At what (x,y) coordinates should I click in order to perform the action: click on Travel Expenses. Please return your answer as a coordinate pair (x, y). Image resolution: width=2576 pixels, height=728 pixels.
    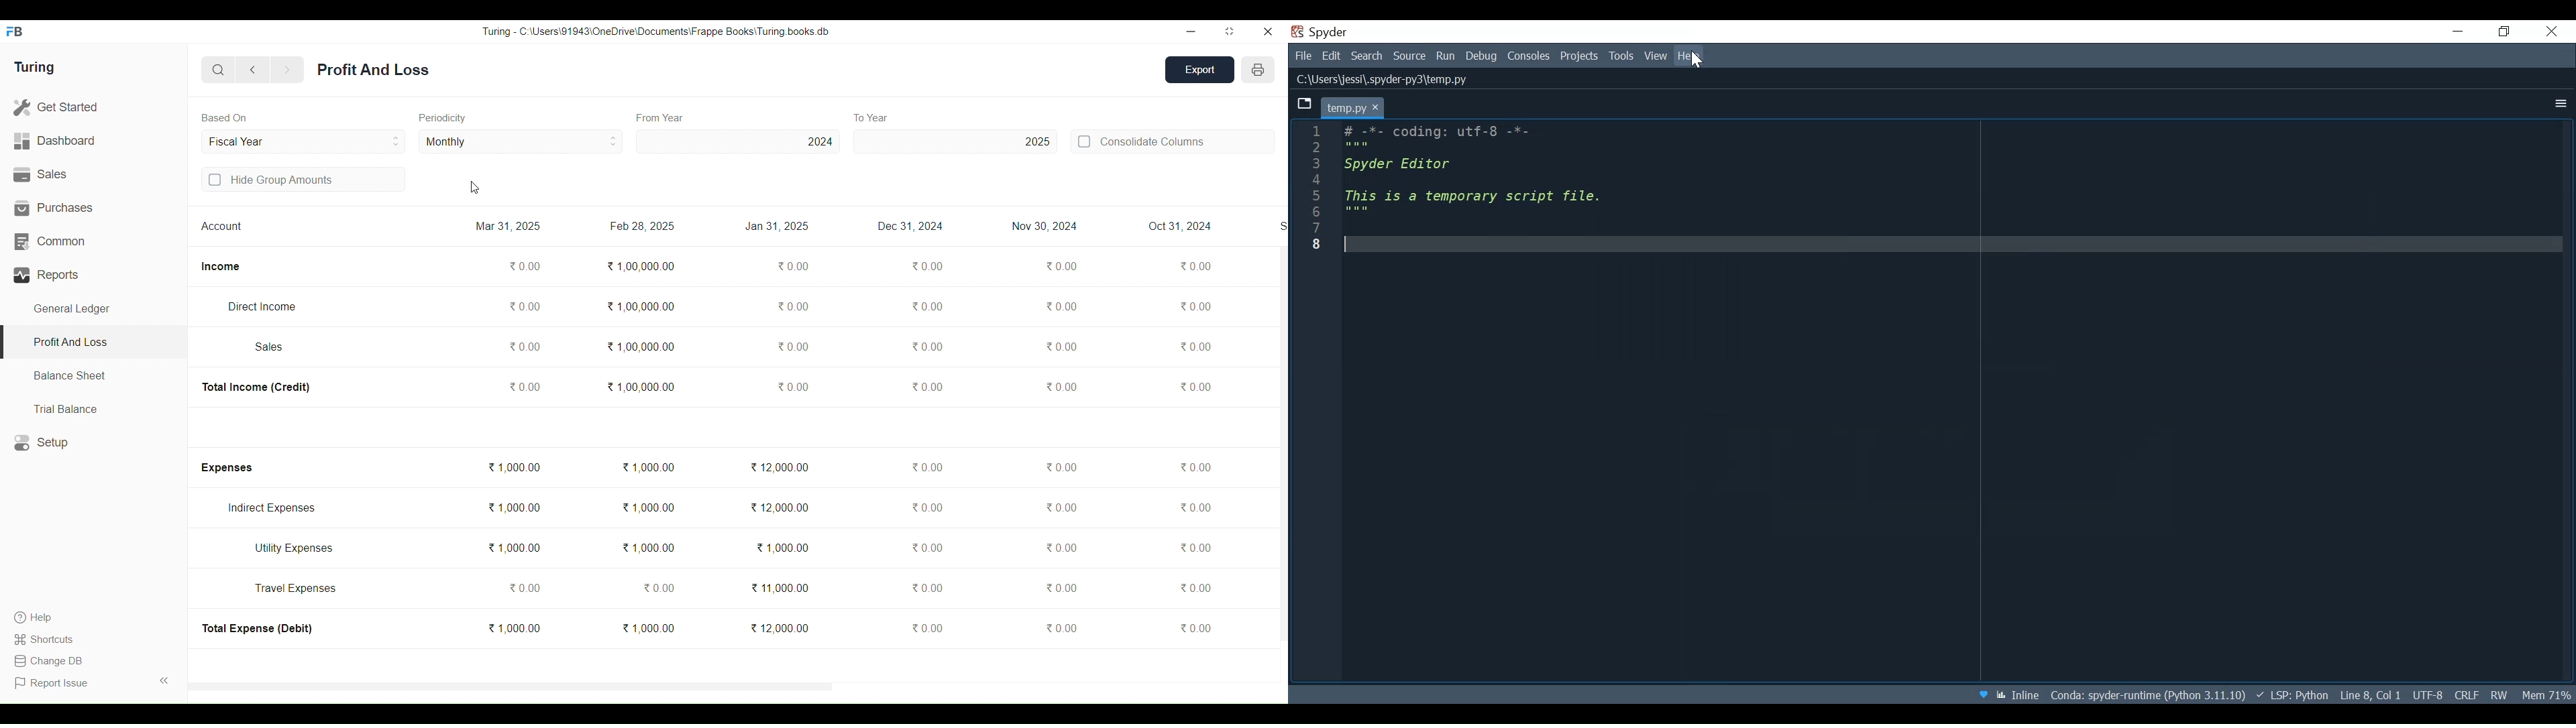
    Looking at the image, I should click on (296, 588).